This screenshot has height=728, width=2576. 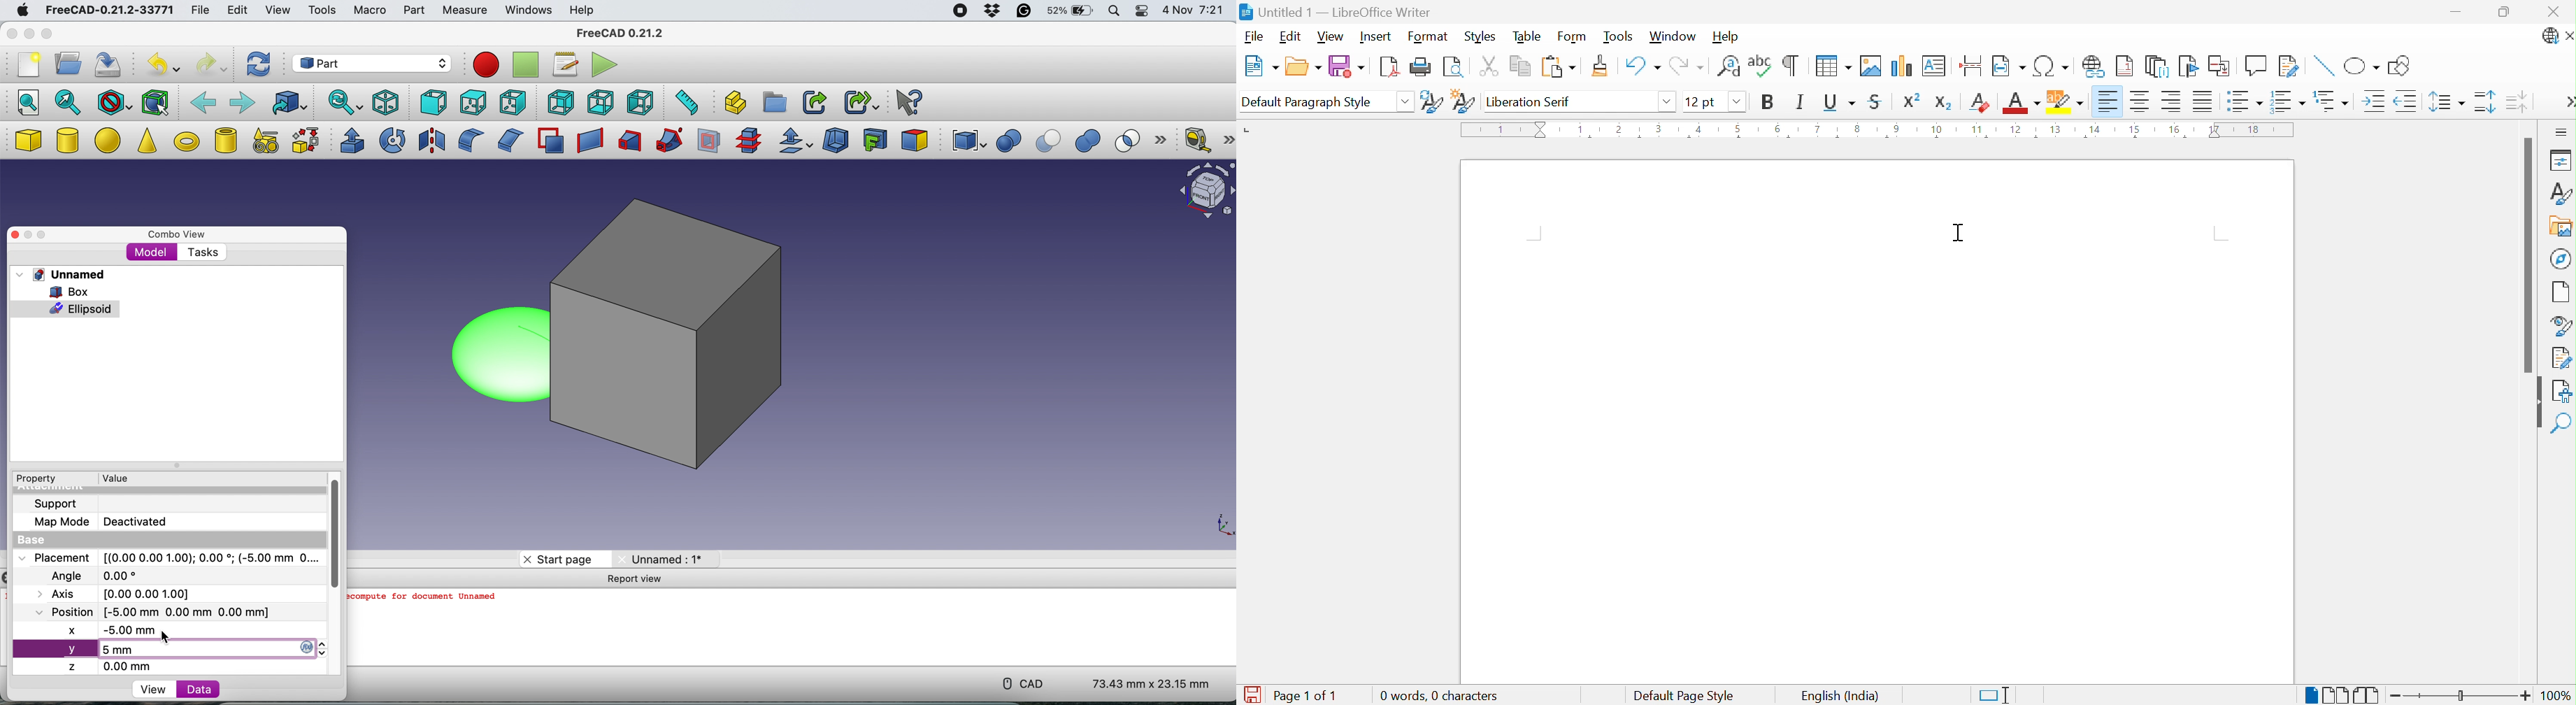 What do you see at coordinates (2563, 326) in the screenshot?
I see `Style inspector` at bounding box center [2563, 326].